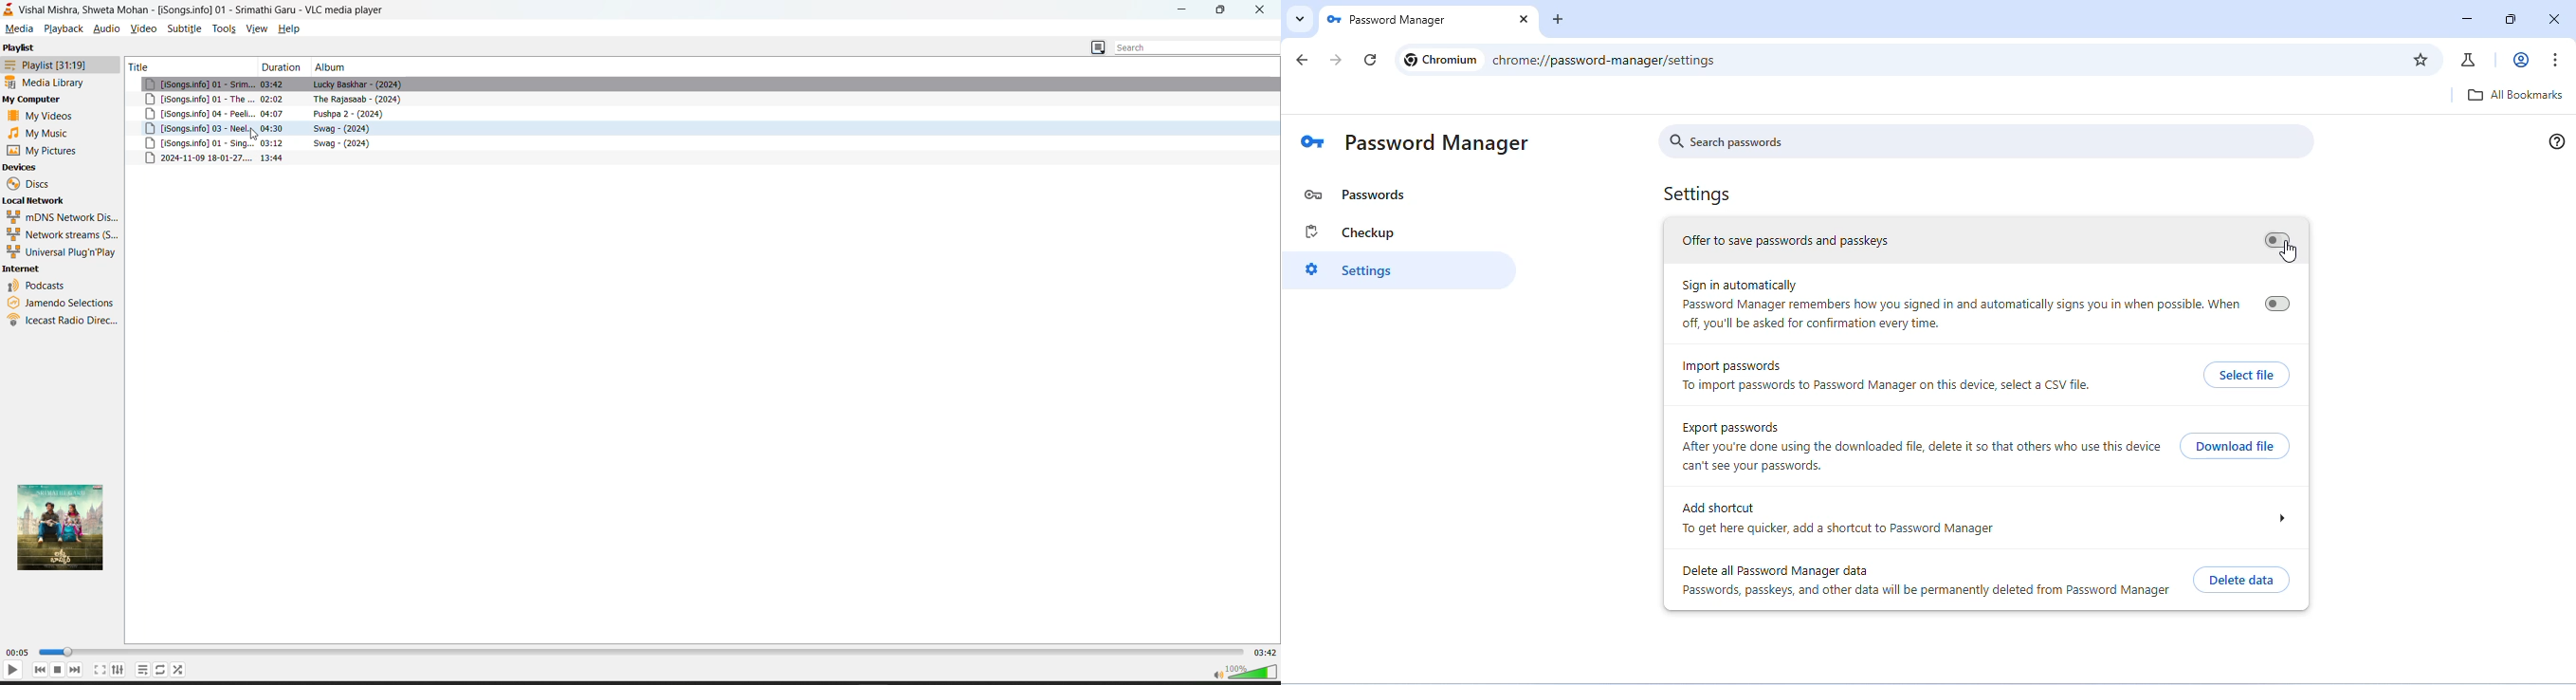 The image size is (2576, 700). Describe the element at coordinates (1264, 9) in the screenshot. I see `close` at that location.